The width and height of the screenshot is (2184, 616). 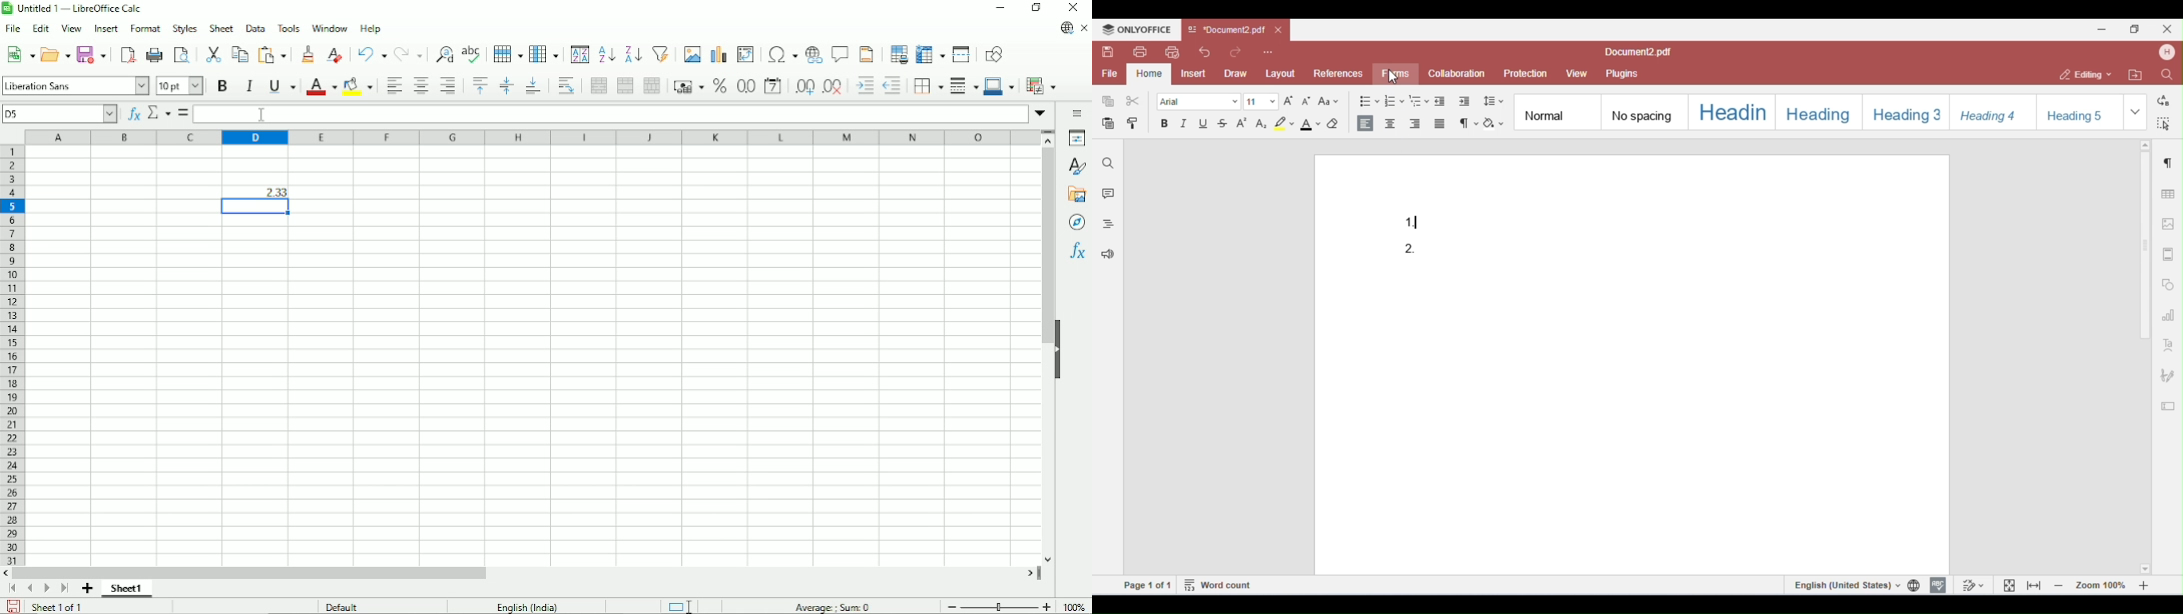 I want to click on Column, so click(x=545, y=53).